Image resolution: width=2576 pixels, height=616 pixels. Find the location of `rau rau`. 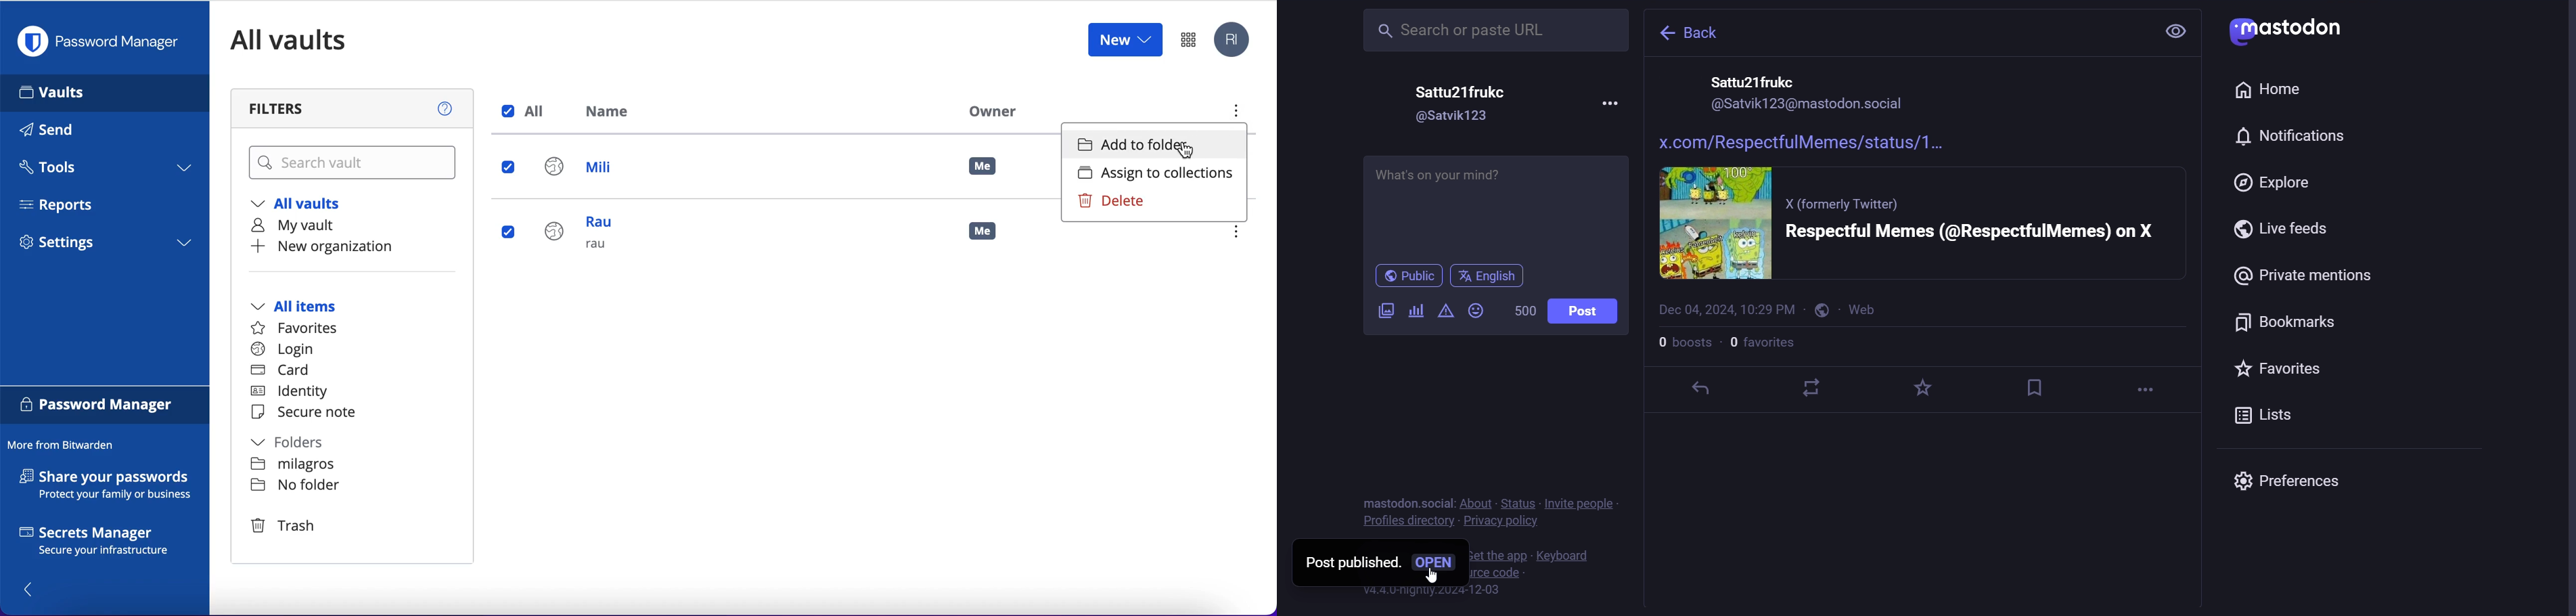

rau rau is located at coordinates (584, 239).